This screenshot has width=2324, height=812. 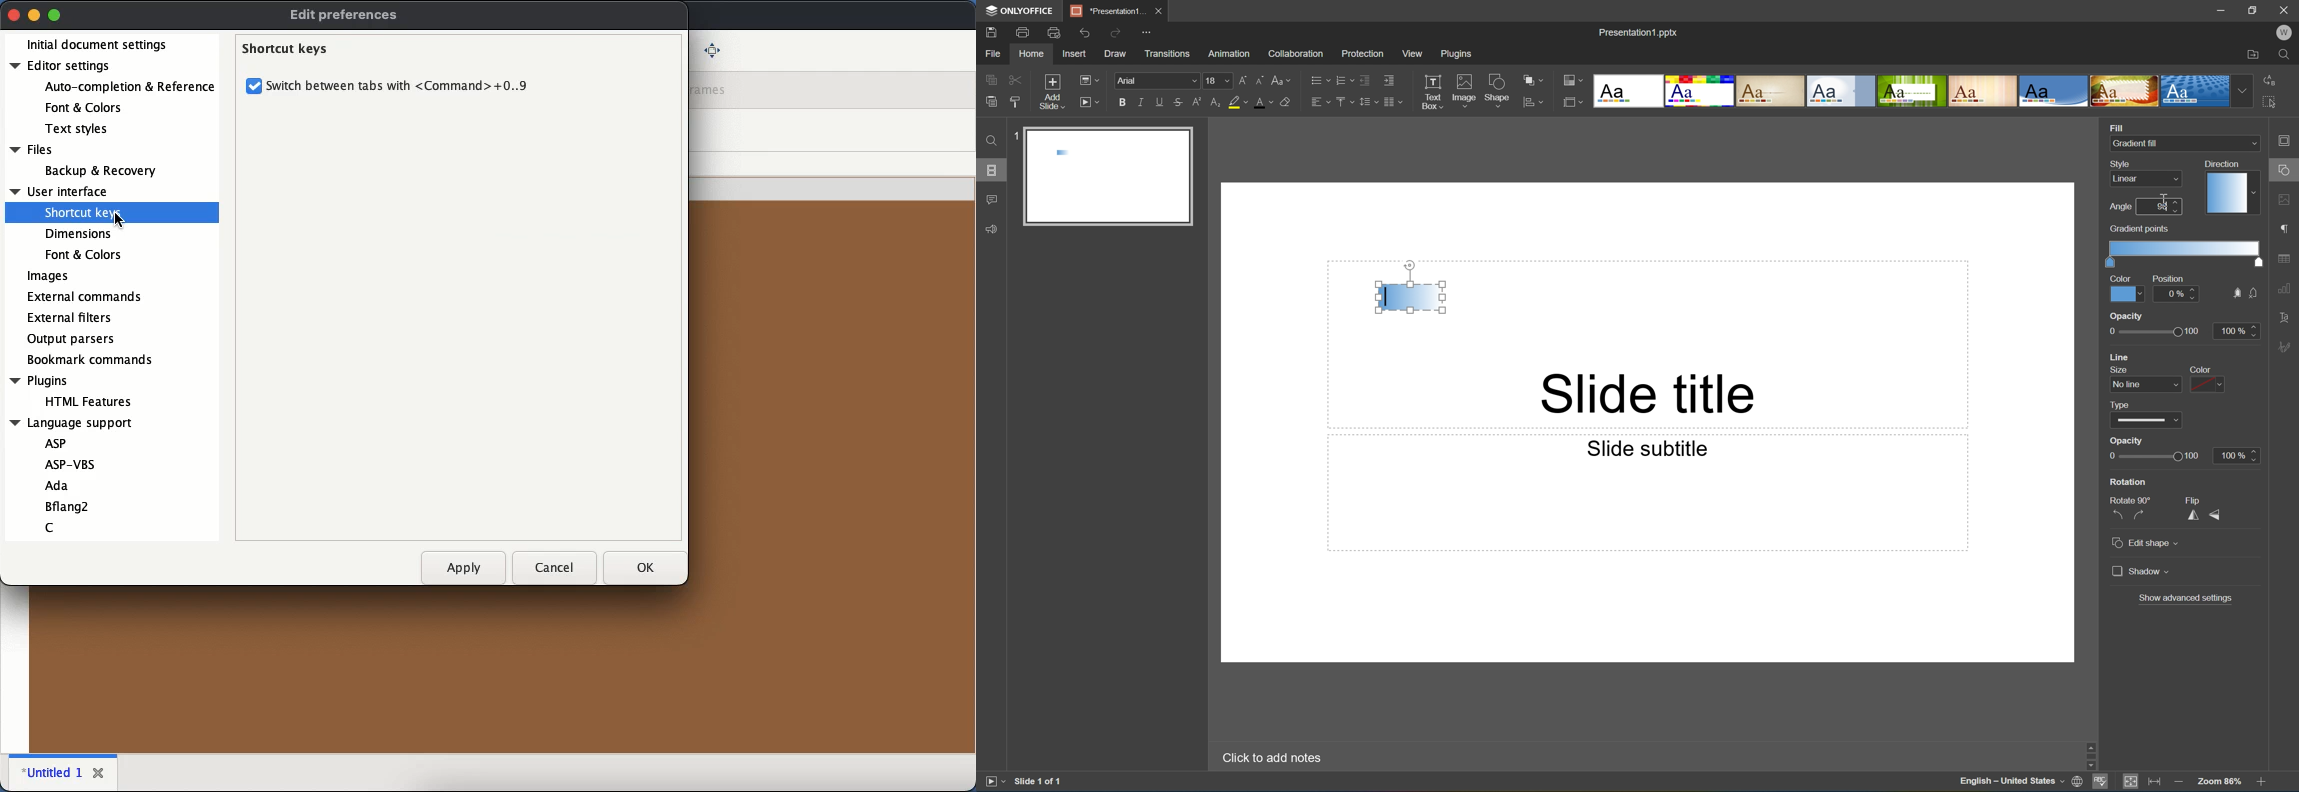 What do you see at coordinates (2243, 90) in the screenshot?
I see `Drop Down` at bounding box center [2243, 90].